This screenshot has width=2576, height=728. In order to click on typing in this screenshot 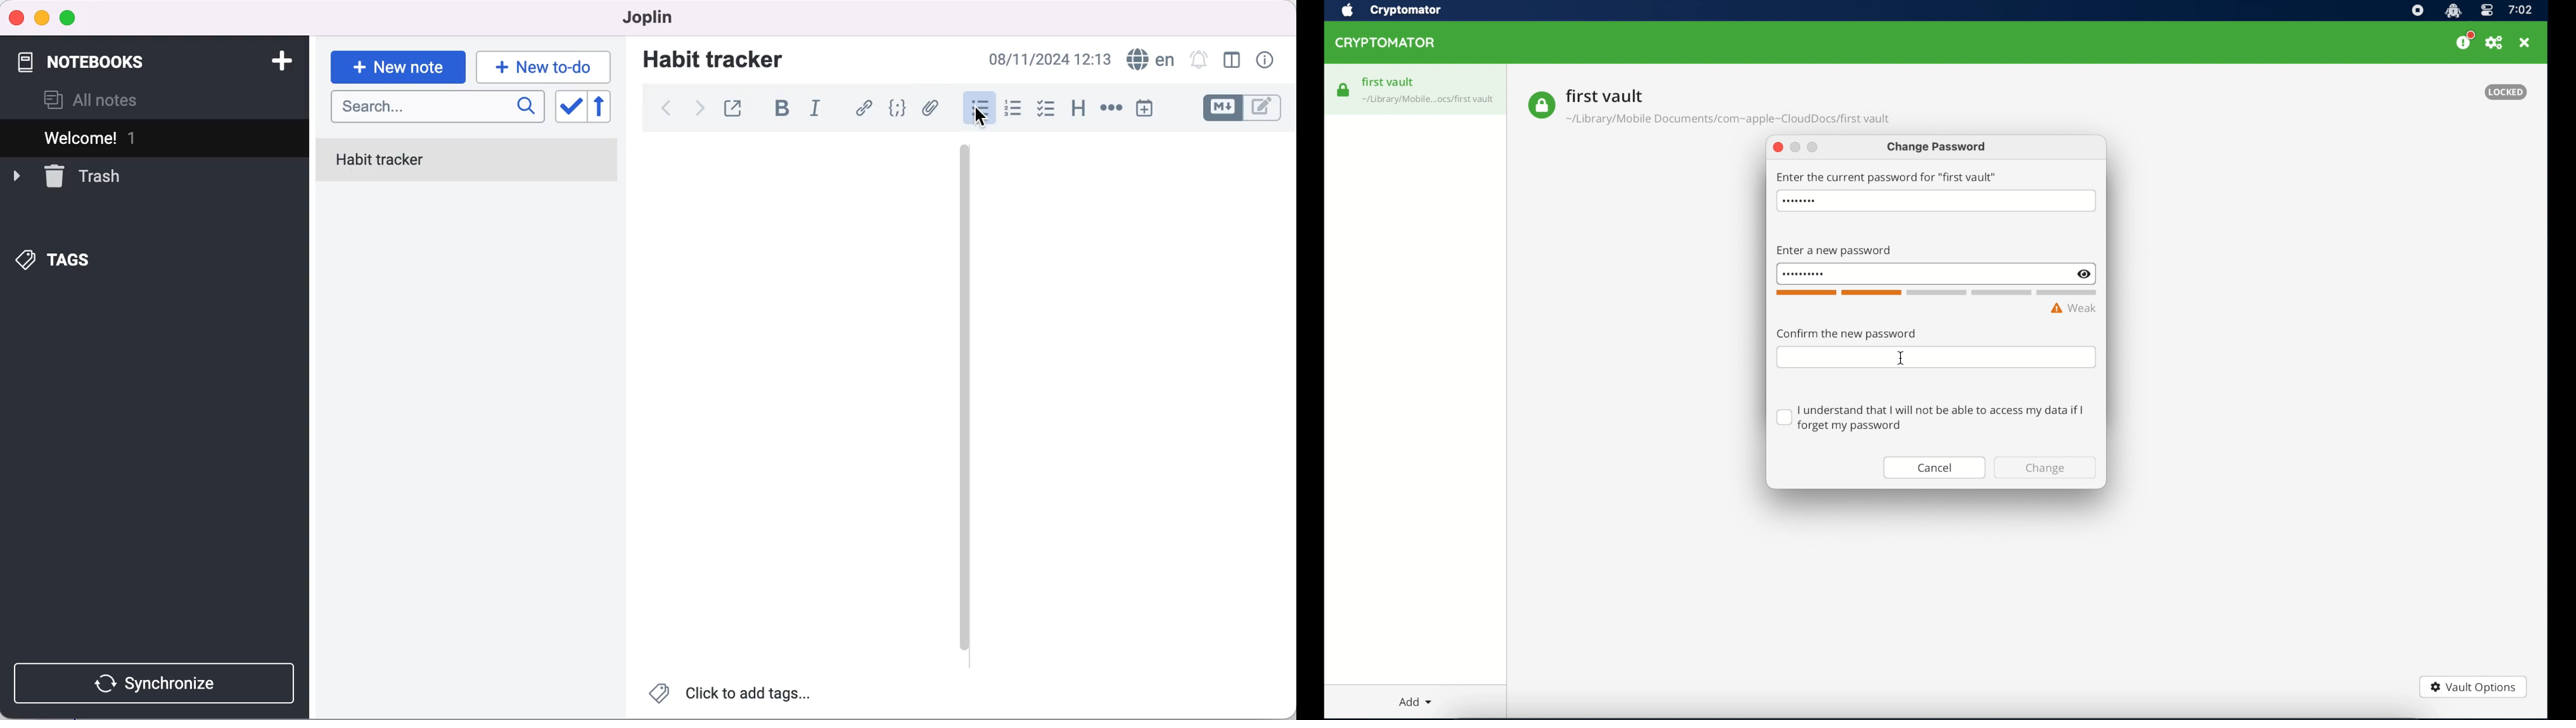, I will do `click(544, 67)`.